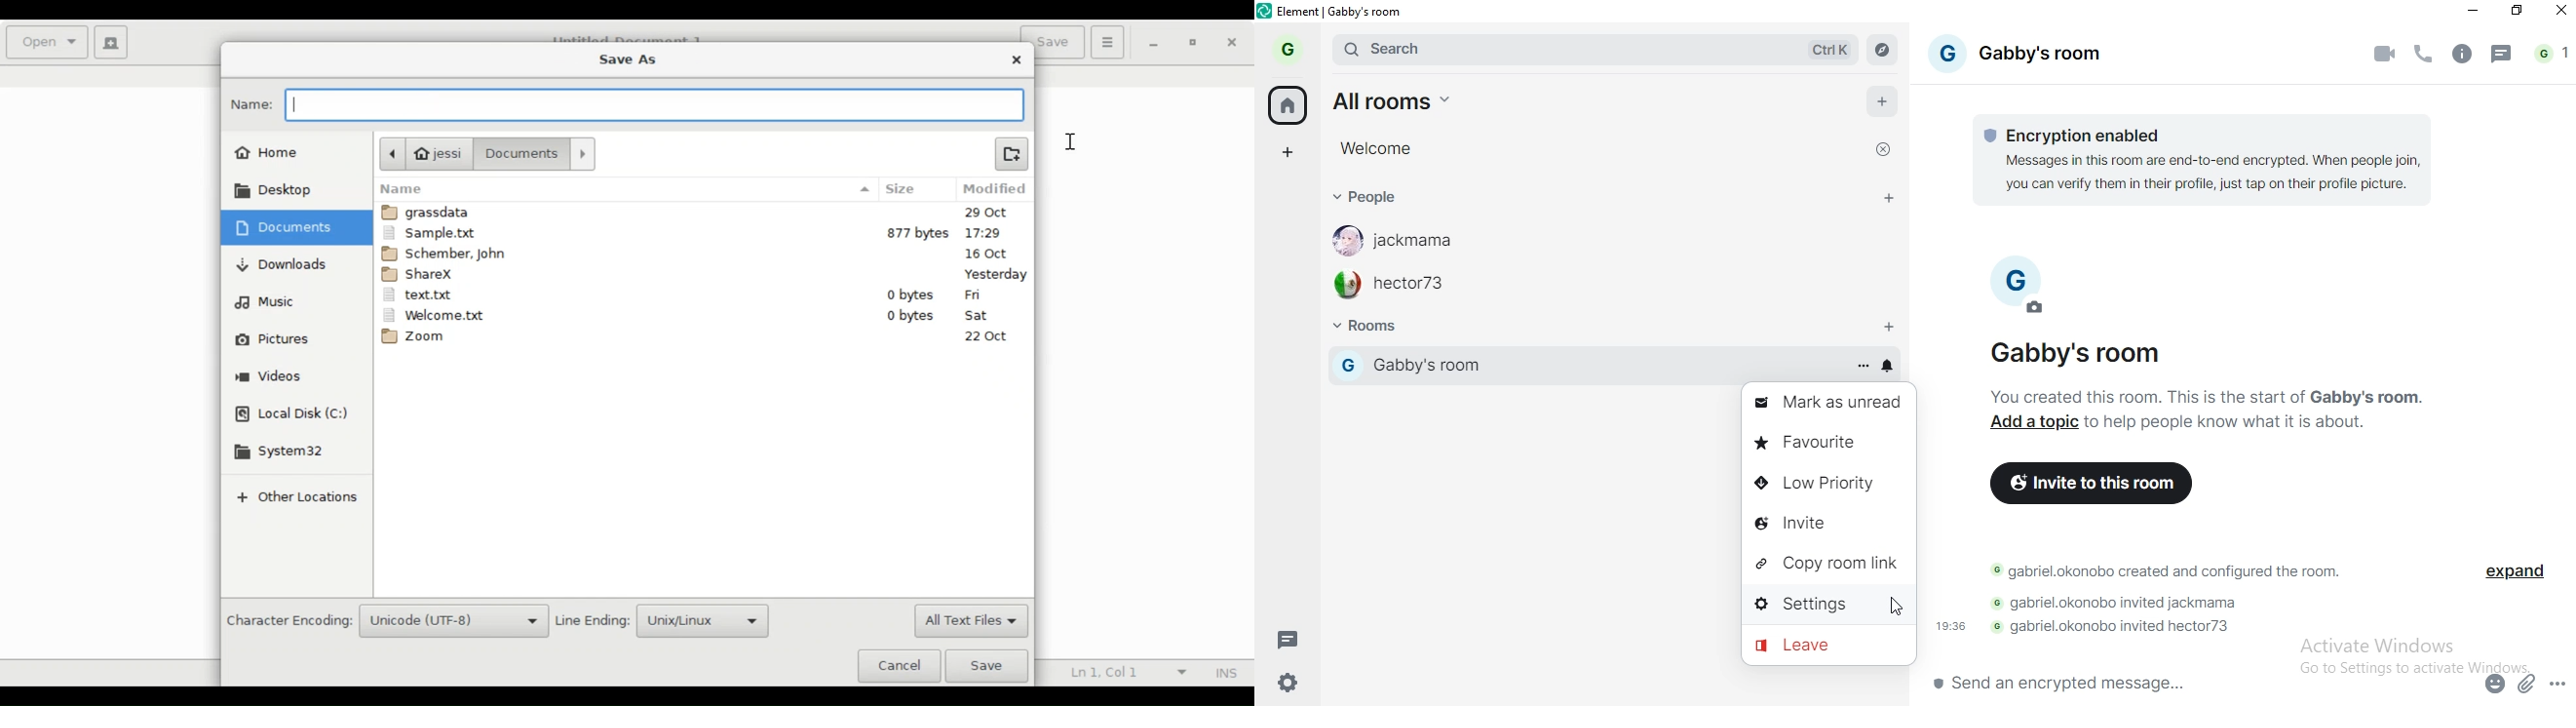  Describe the element at coordinates (2528, 683) in the screenshot. I see `attachment` at that location.